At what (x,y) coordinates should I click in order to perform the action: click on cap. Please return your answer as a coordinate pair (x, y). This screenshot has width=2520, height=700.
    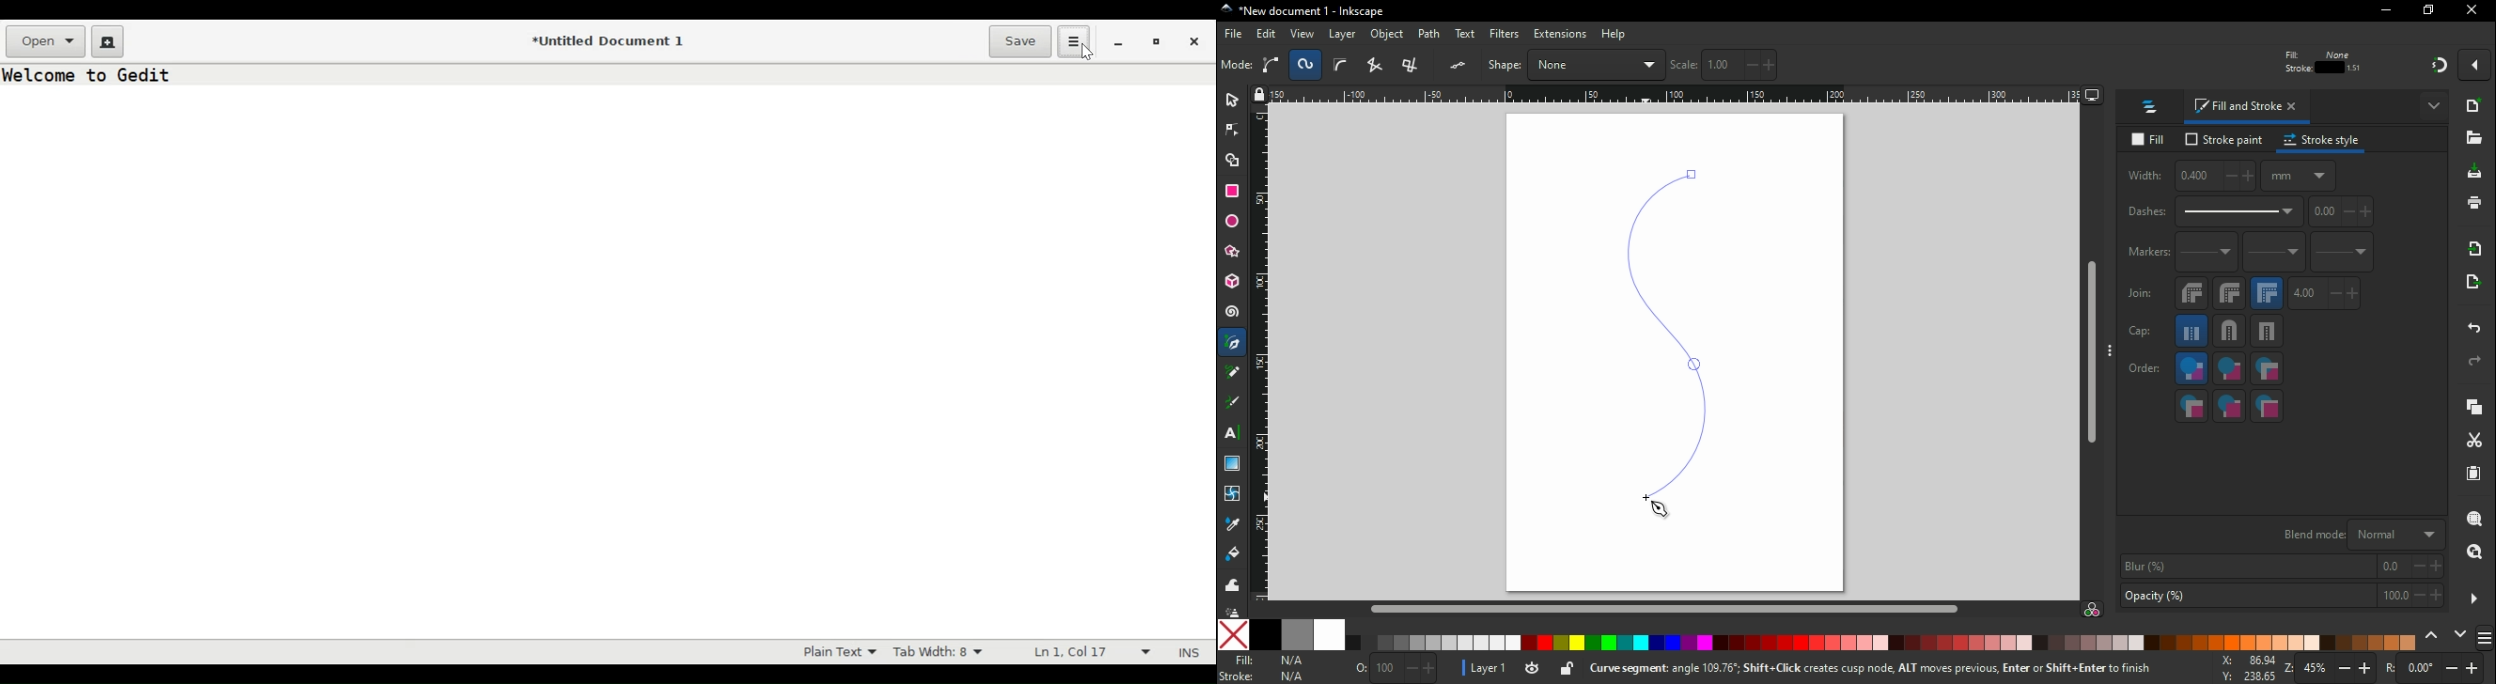
    Looking at the image, I should click on (2145, 334).